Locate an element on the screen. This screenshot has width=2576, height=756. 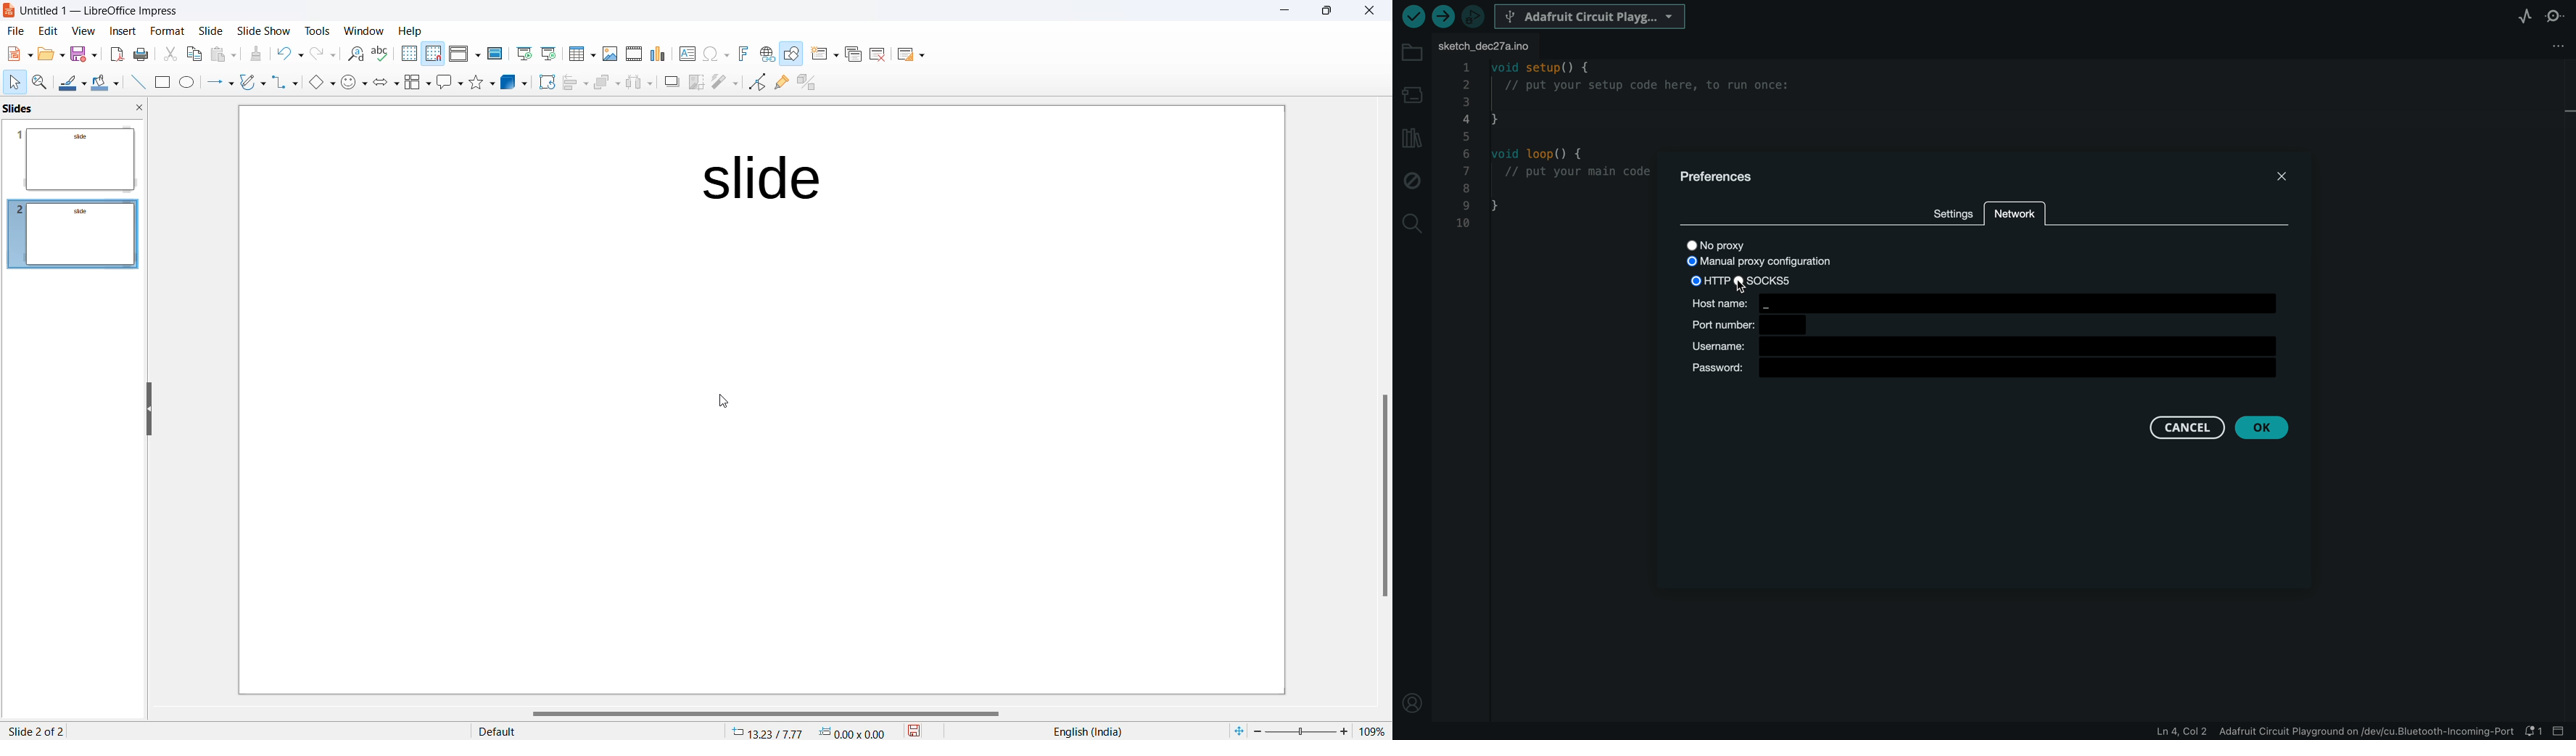
New slide is located at coordinates (822, 55).